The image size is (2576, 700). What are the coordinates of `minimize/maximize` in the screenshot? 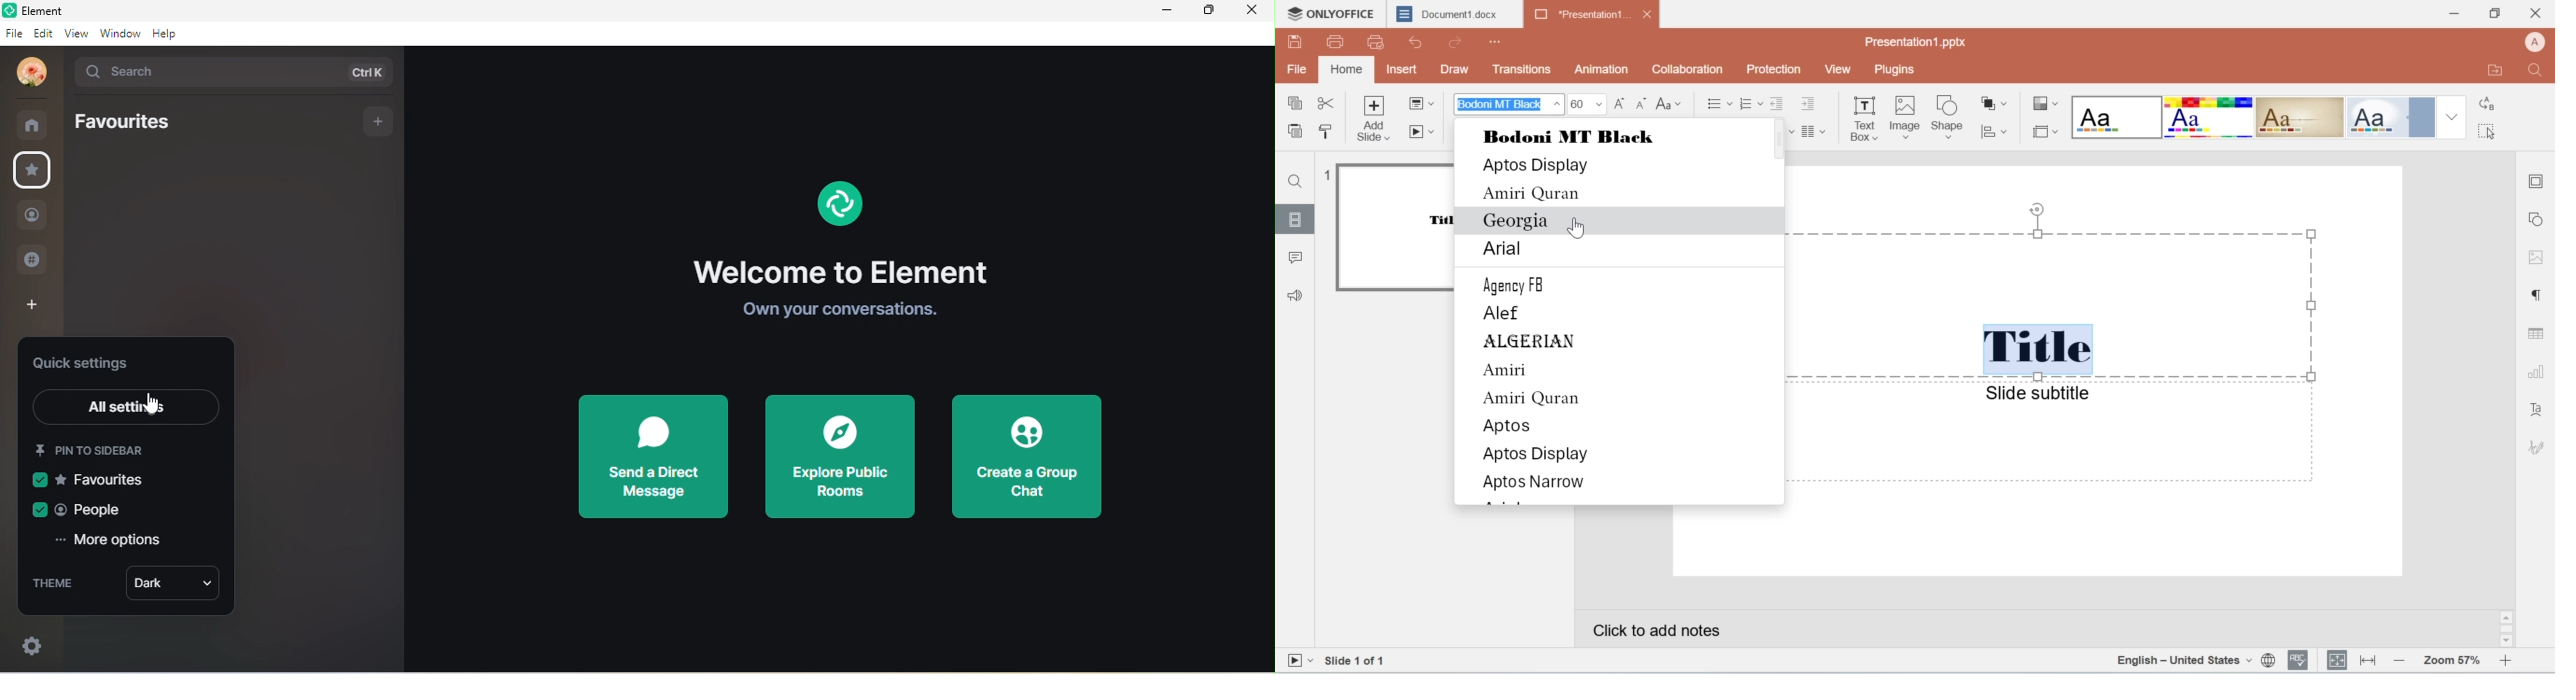 It's located at (2493, 14).